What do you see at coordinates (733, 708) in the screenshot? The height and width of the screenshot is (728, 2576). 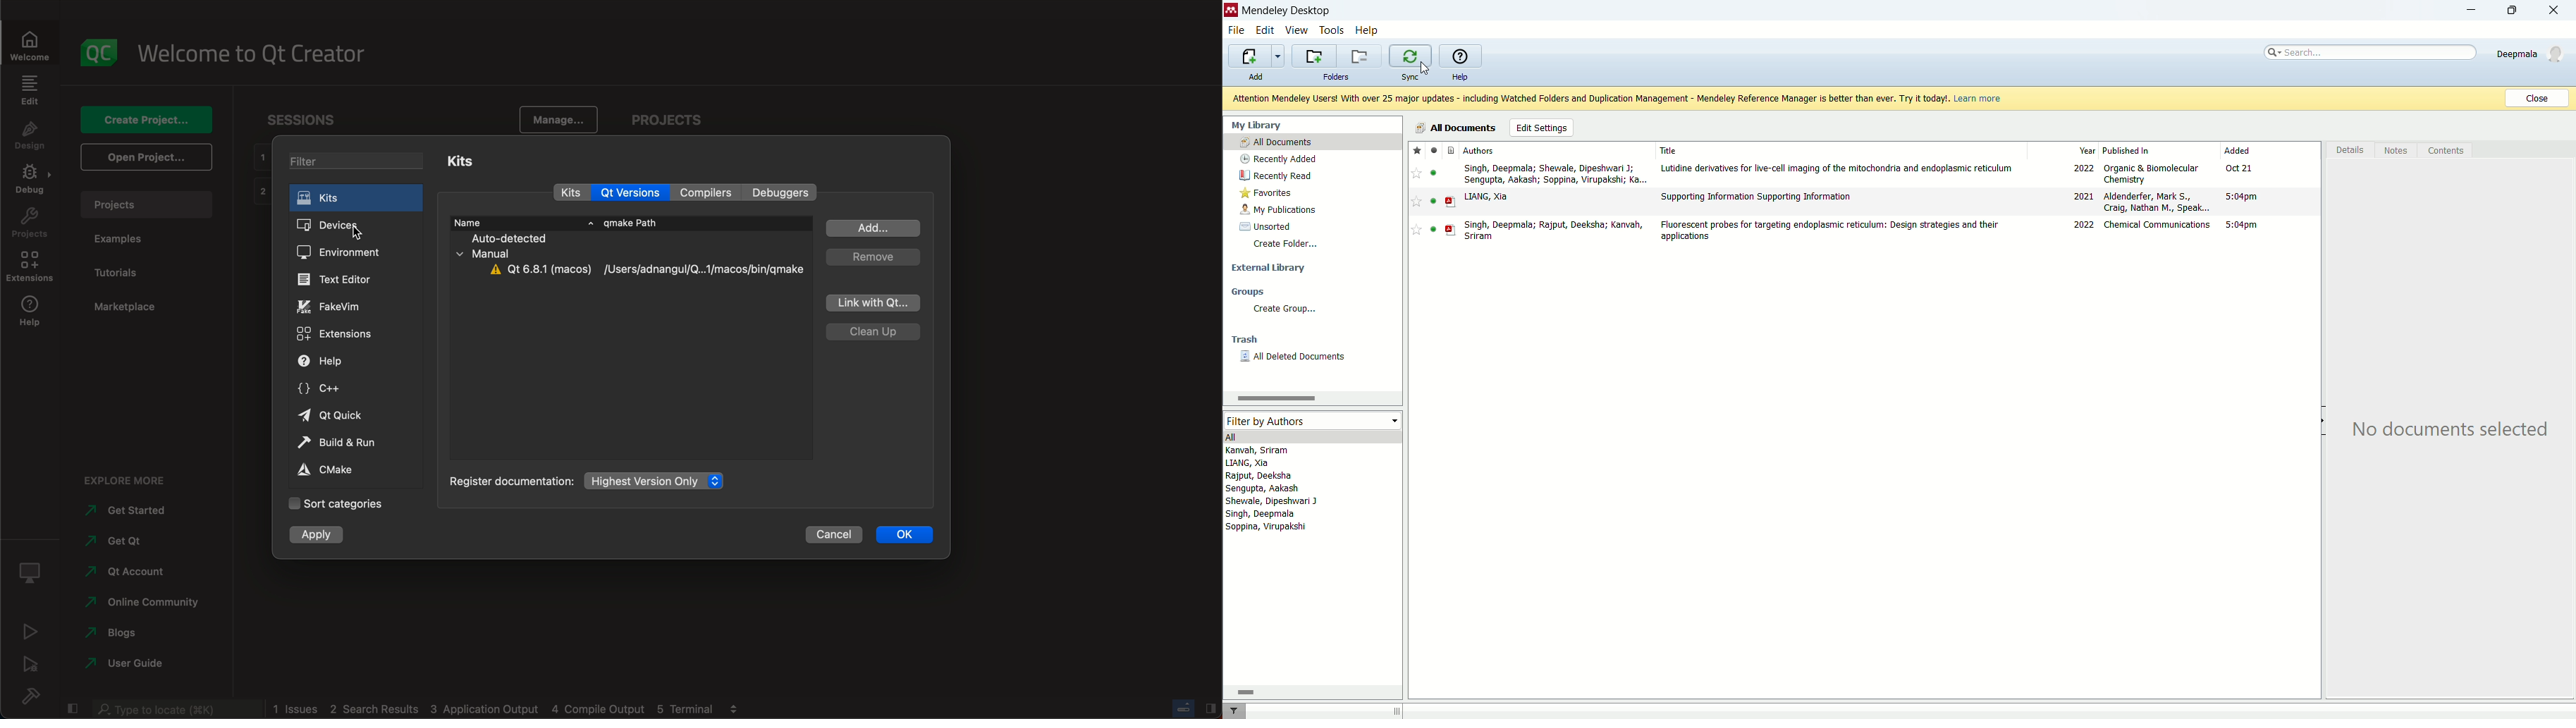 I see `output view` at bounding box center [733, 708].